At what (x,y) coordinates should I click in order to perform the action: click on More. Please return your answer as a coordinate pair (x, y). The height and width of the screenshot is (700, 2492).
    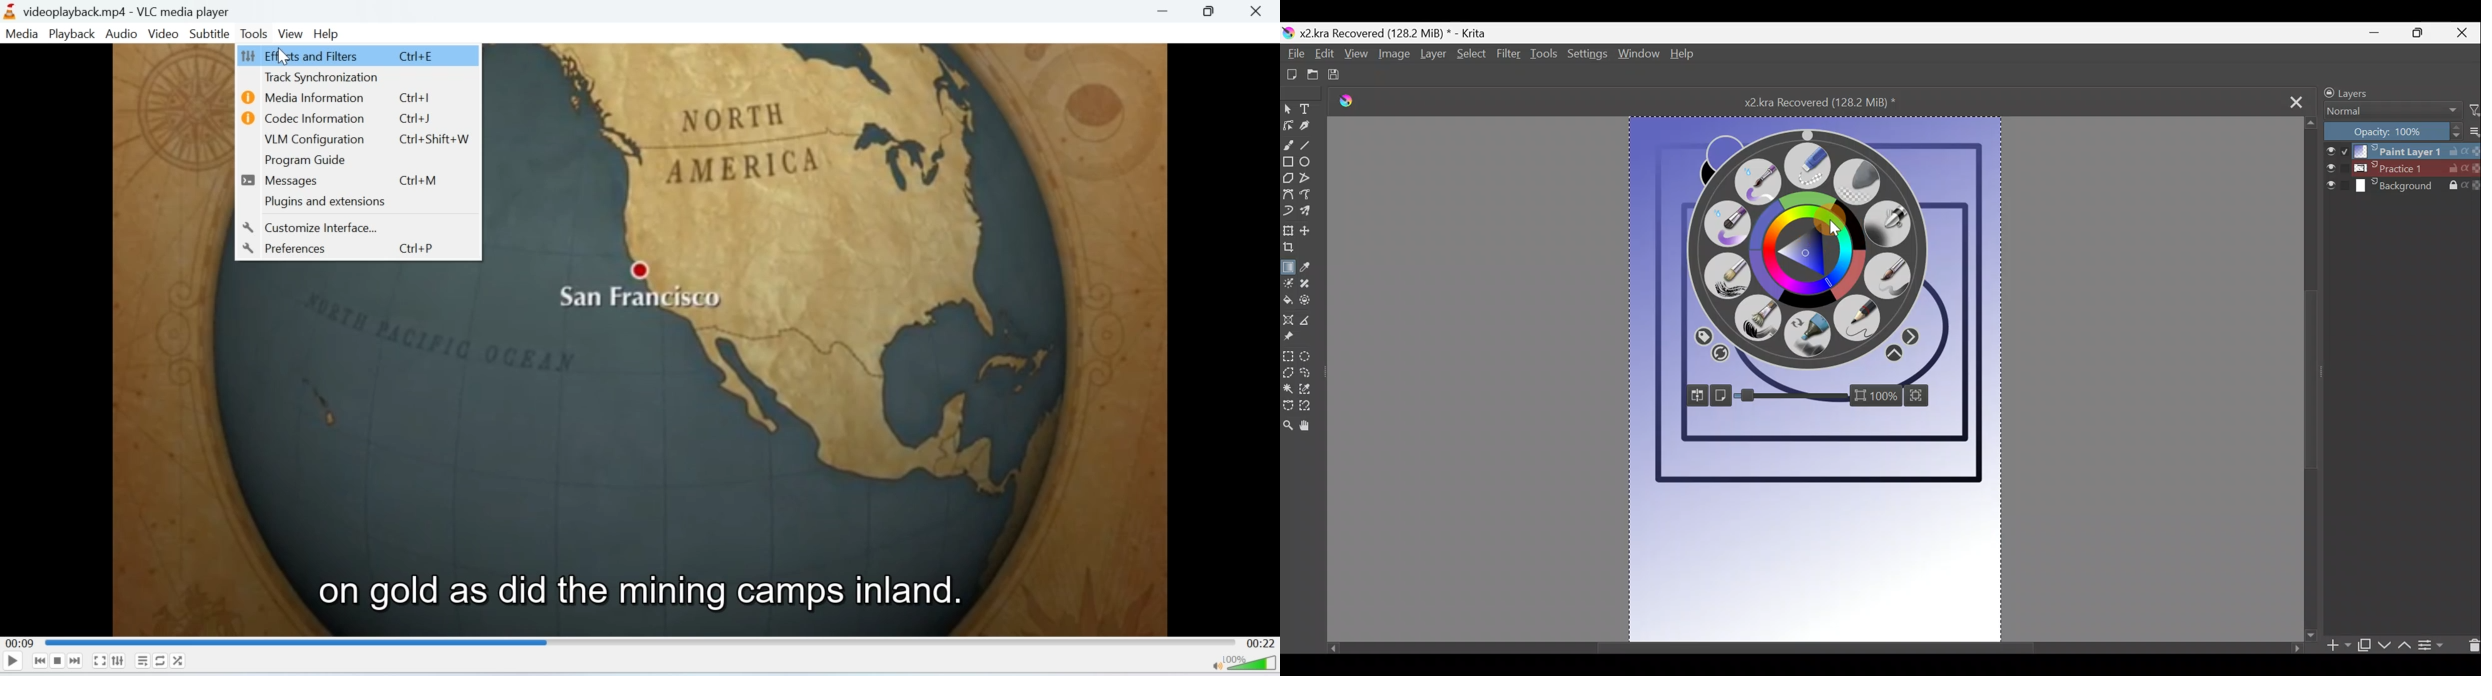
    Looking at the image, I should click on (1894, 355).